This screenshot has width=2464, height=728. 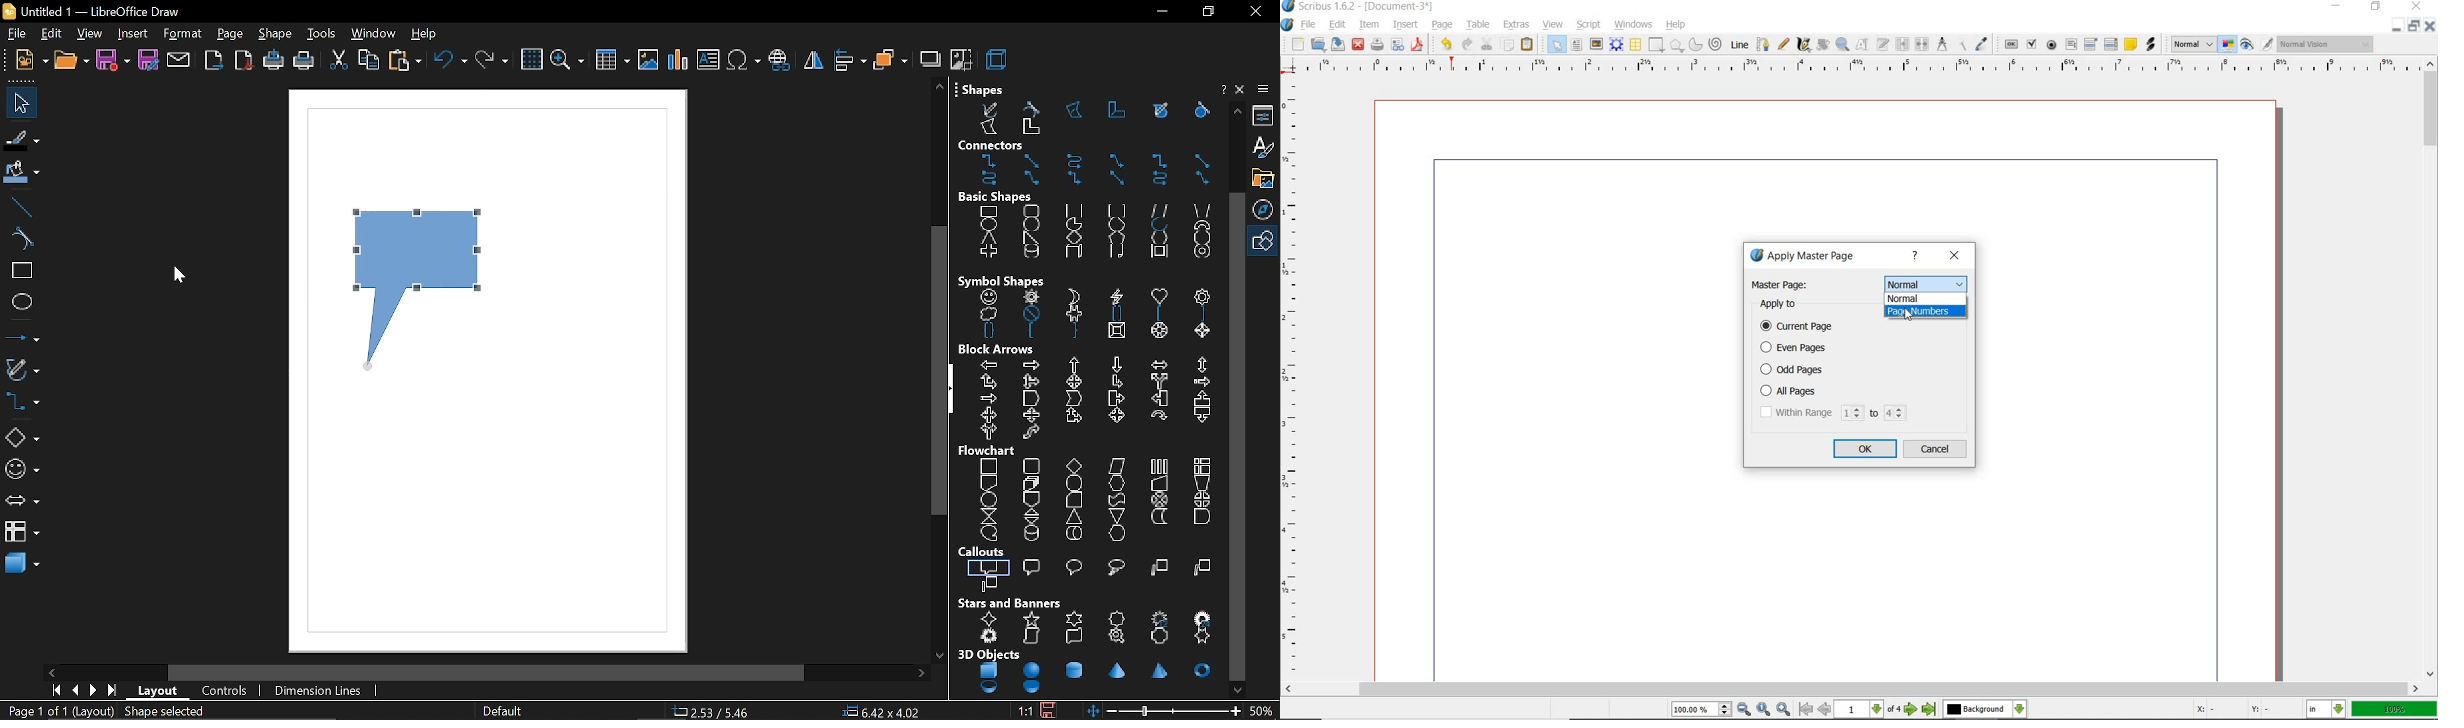 I want to click on Zoom In, so click(x=1783, y=710).